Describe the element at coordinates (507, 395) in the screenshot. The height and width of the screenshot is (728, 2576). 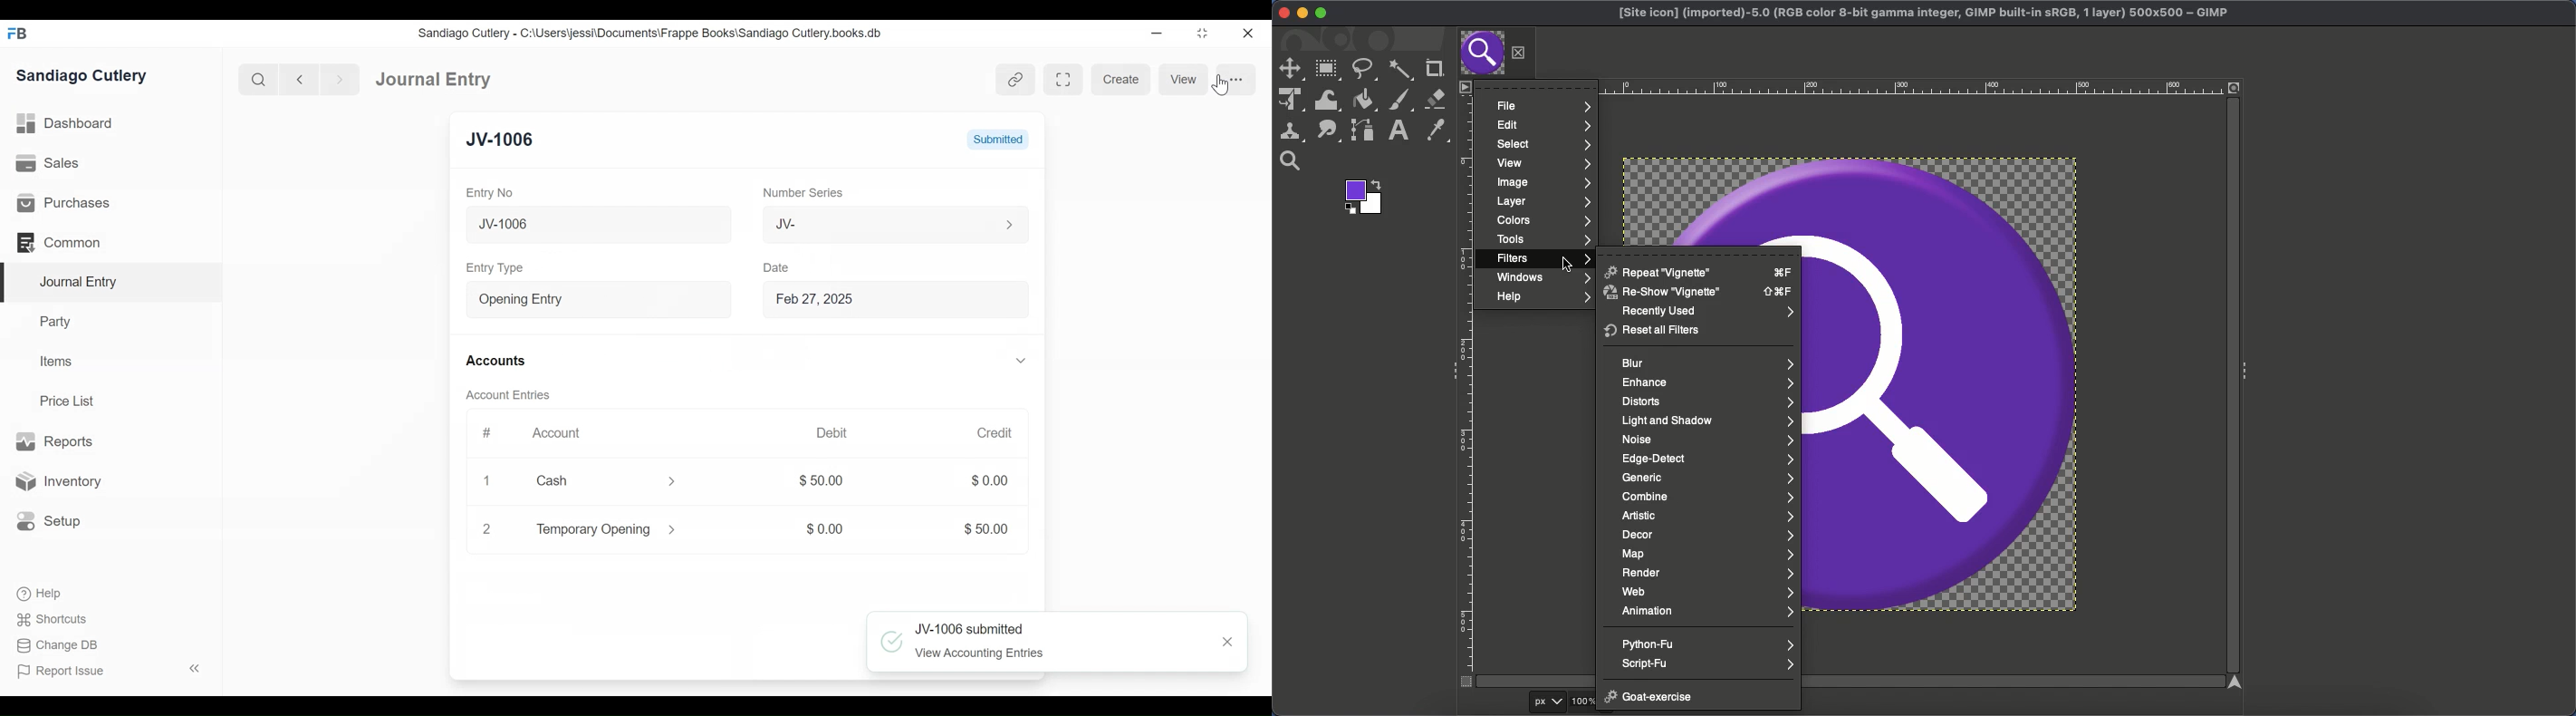
I see `Account Entries` at that location.